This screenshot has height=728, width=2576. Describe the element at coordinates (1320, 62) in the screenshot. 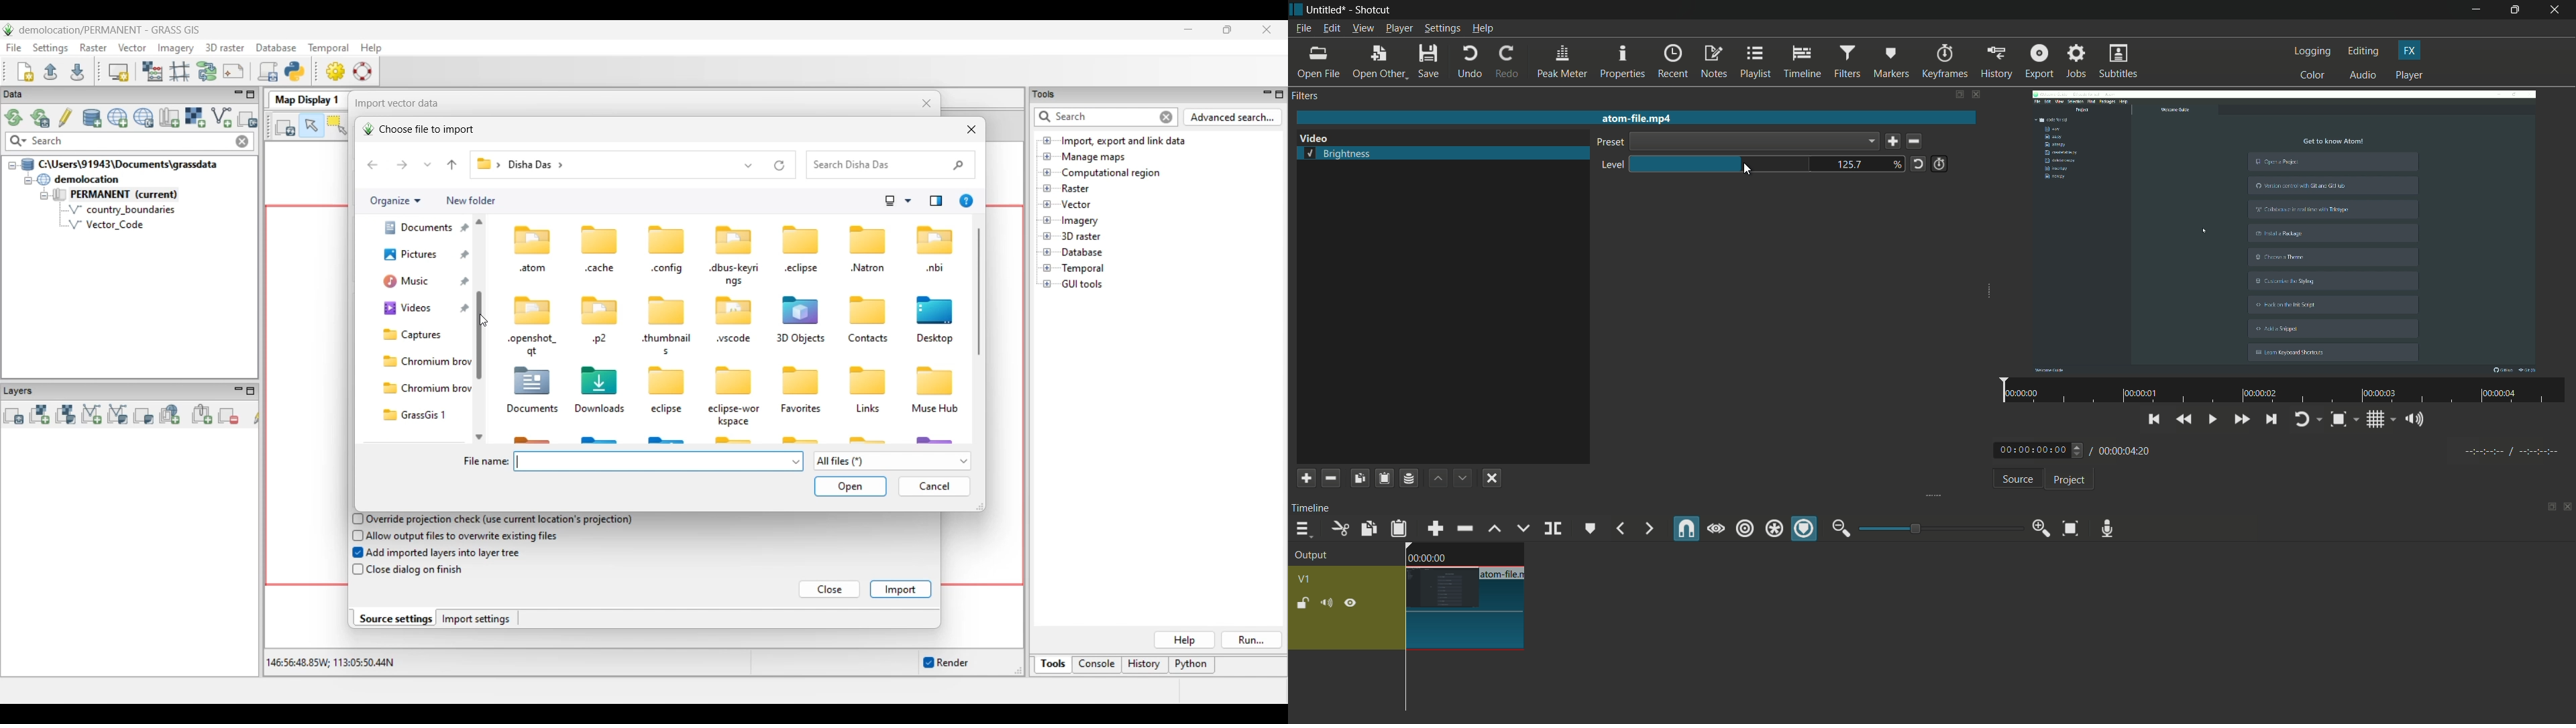

I see `open file` at that location.